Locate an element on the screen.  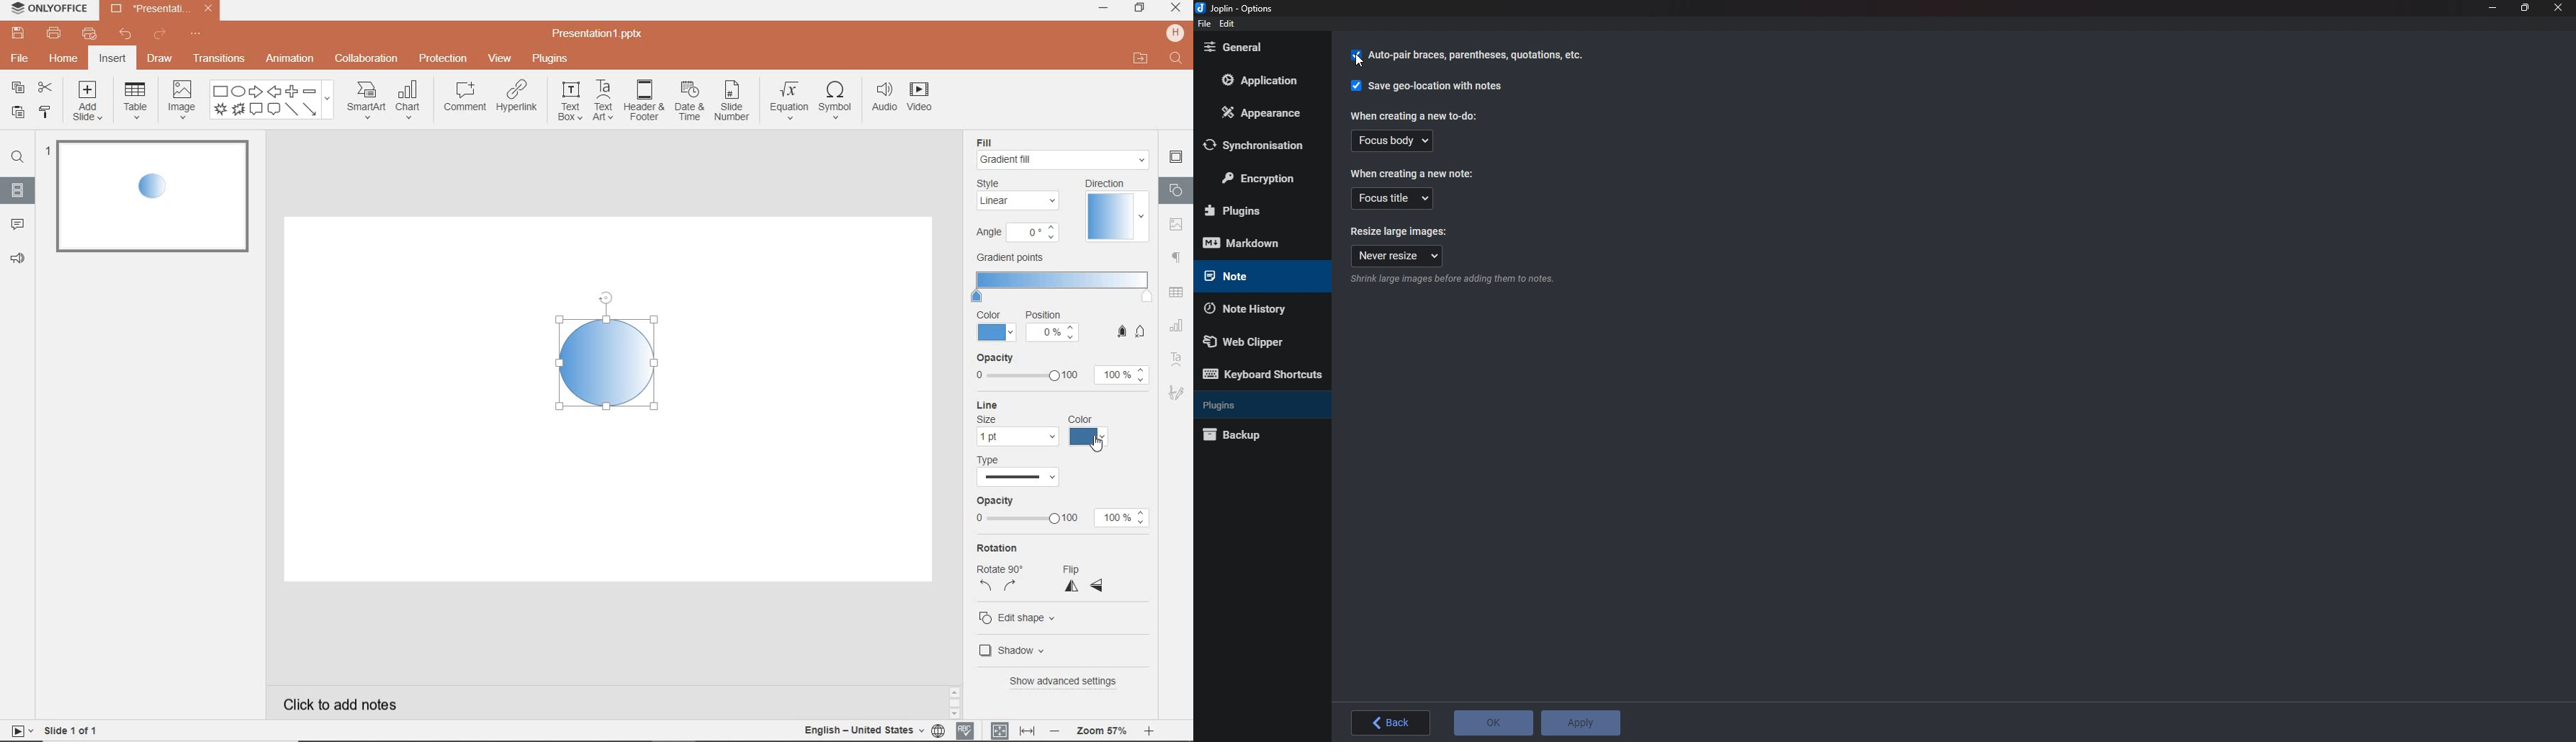
slides is located at coordinates (18, 193).